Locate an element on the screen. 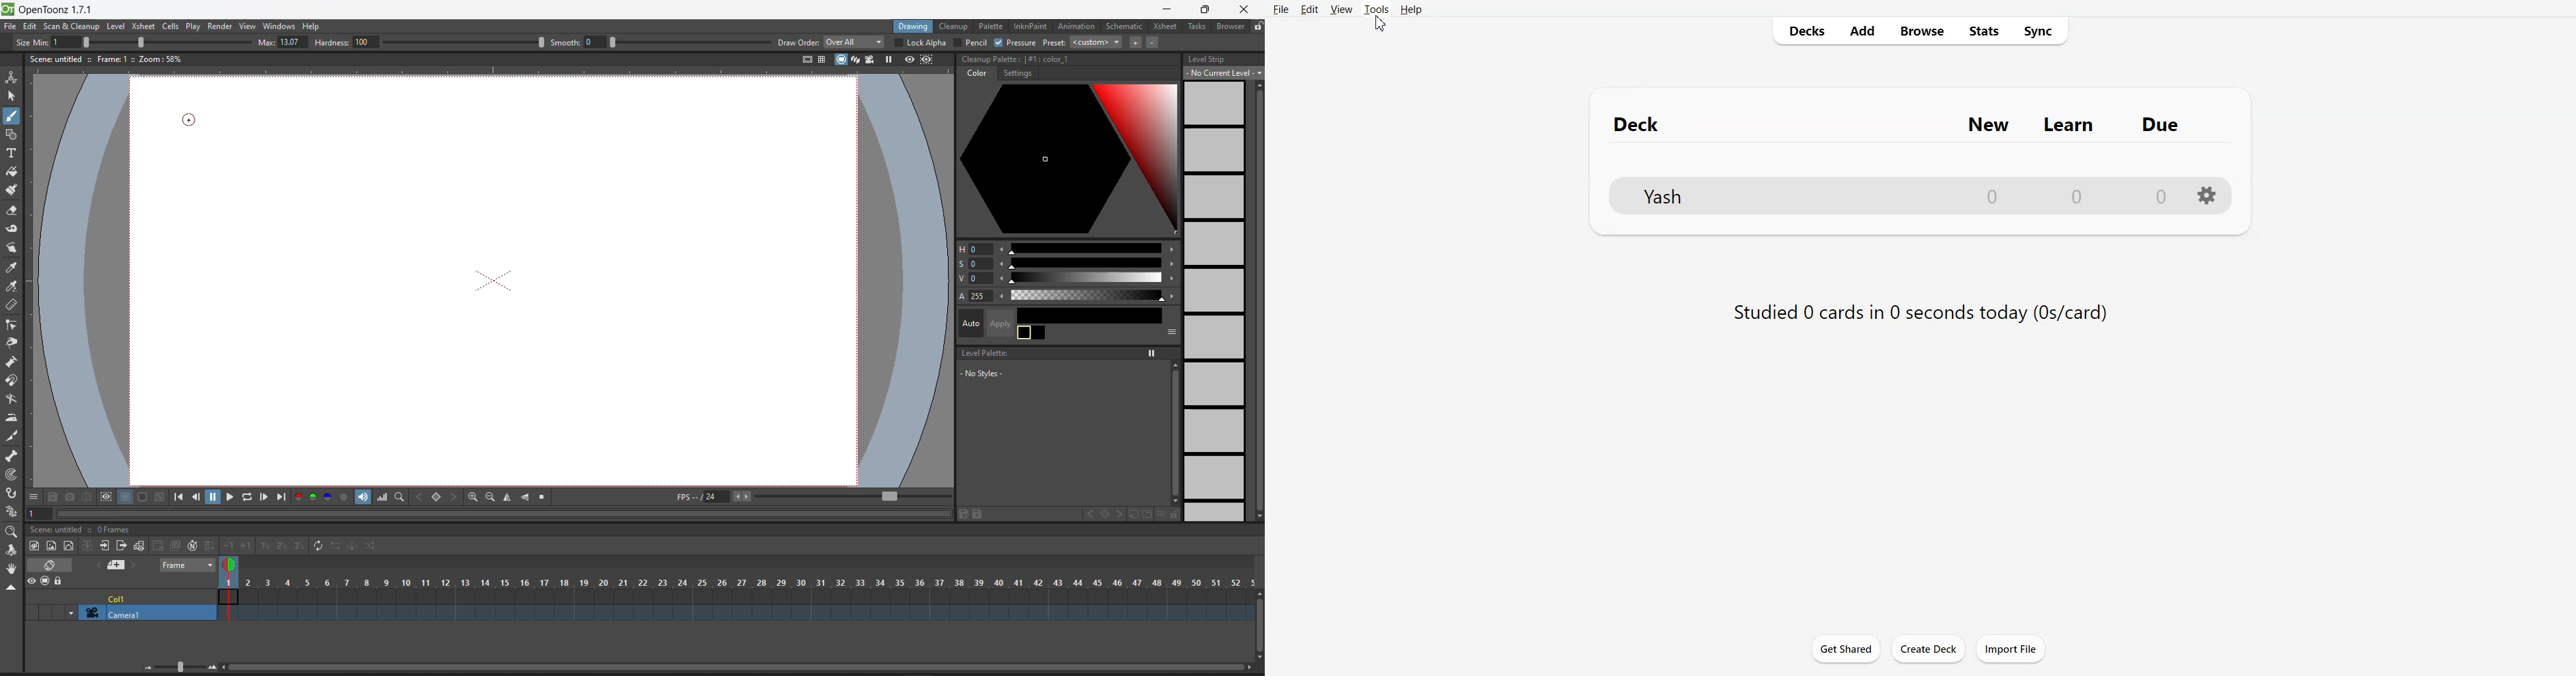  hook tool is located at coordinates (12, 493).